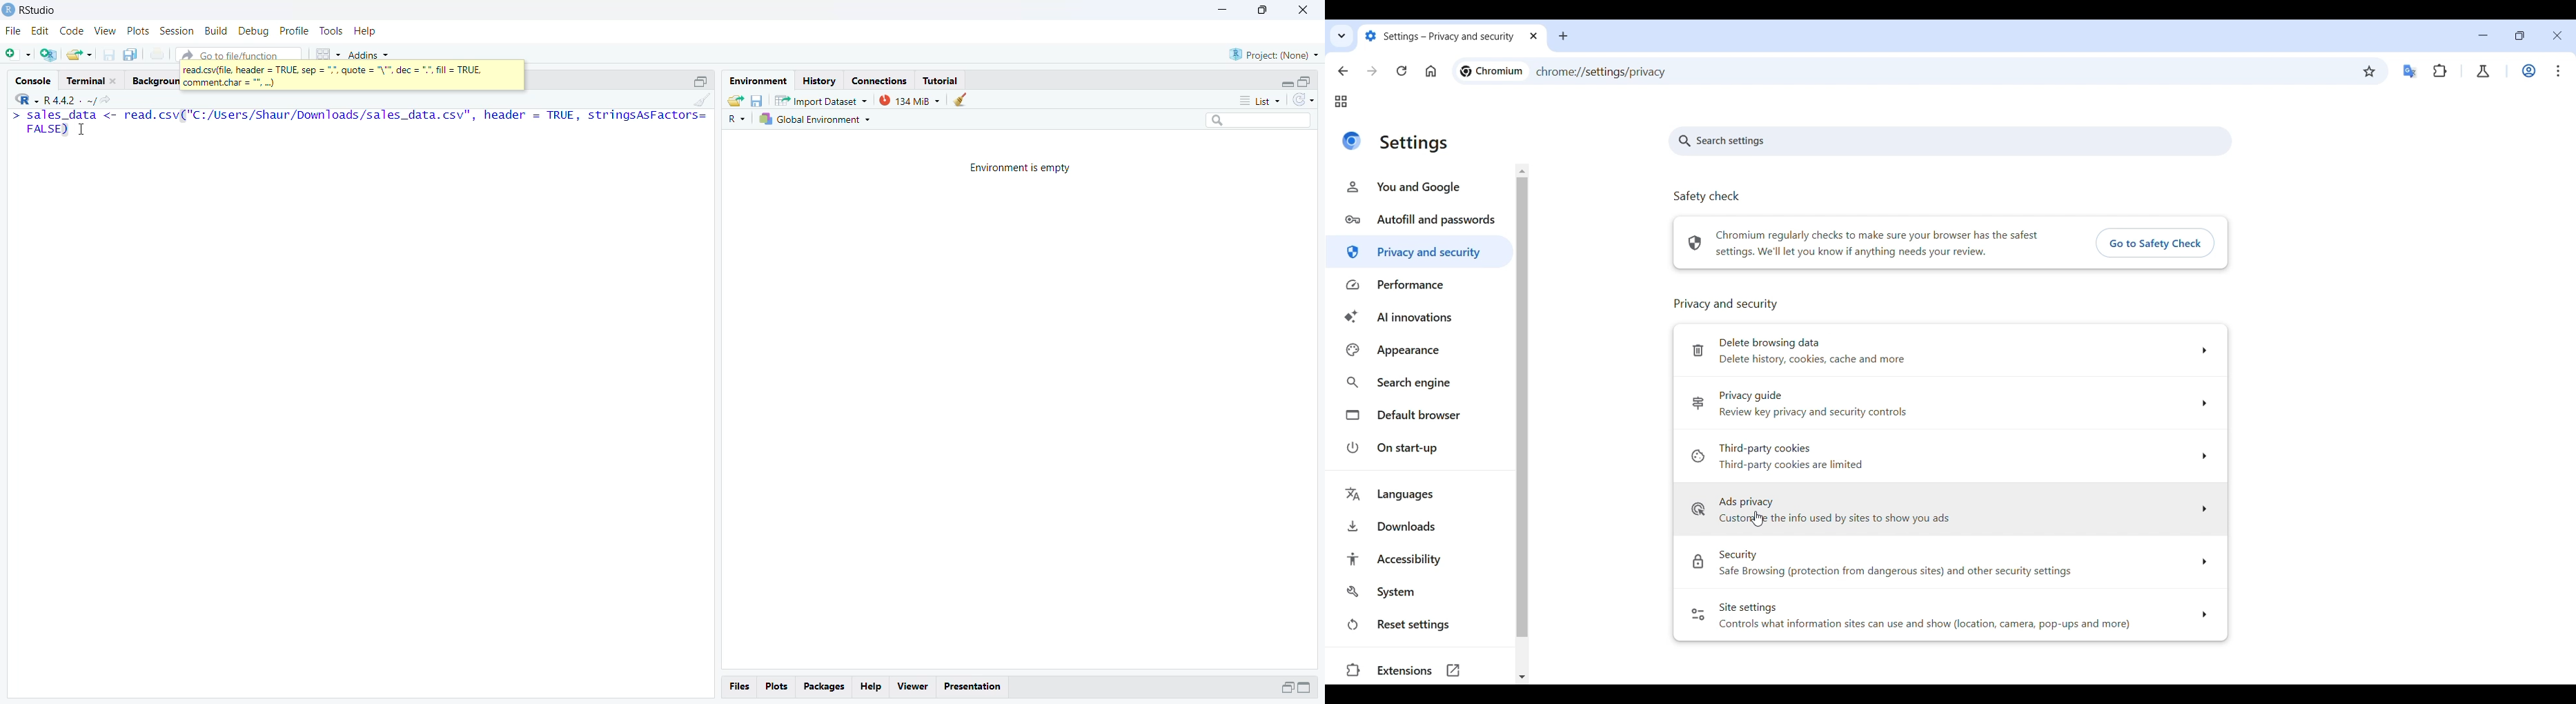  What do you see at coordinates (1423, 494) in the screenshot?
I see `Languages` at bounding box center [1423, 494].